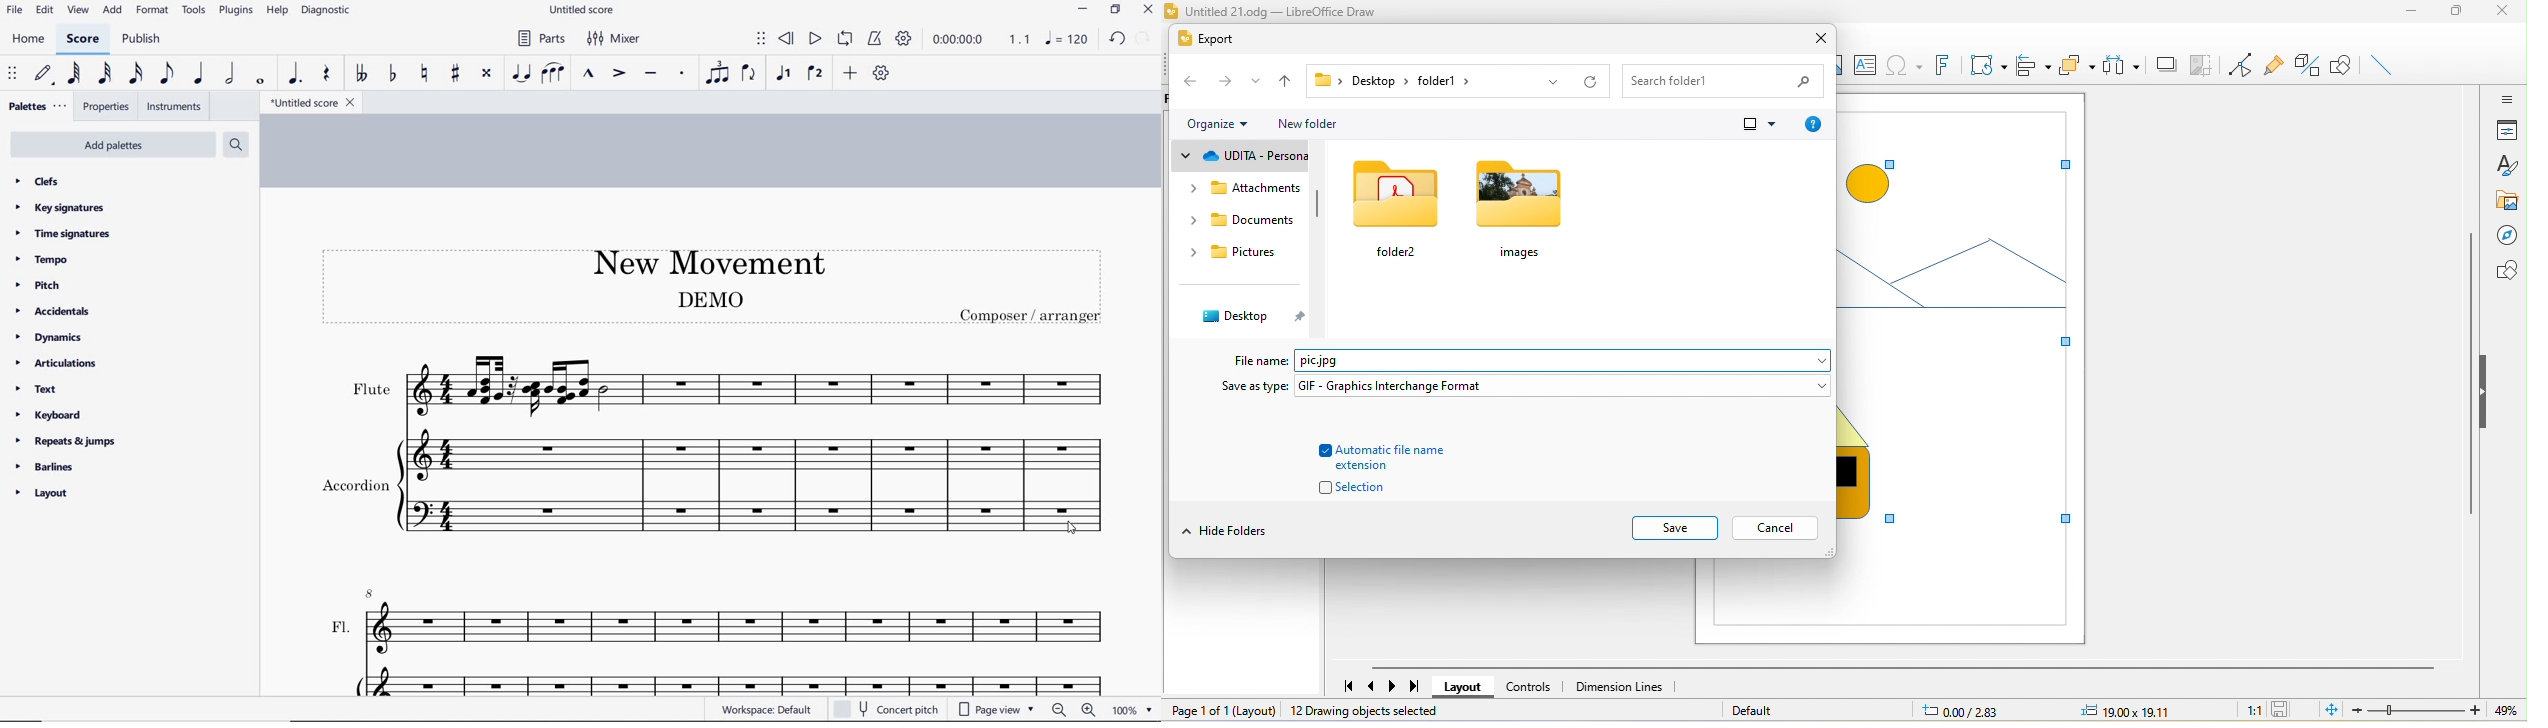  Describe the element at coordinates (1560, 361) in the screenshot. I see `file name and type ` at that location.